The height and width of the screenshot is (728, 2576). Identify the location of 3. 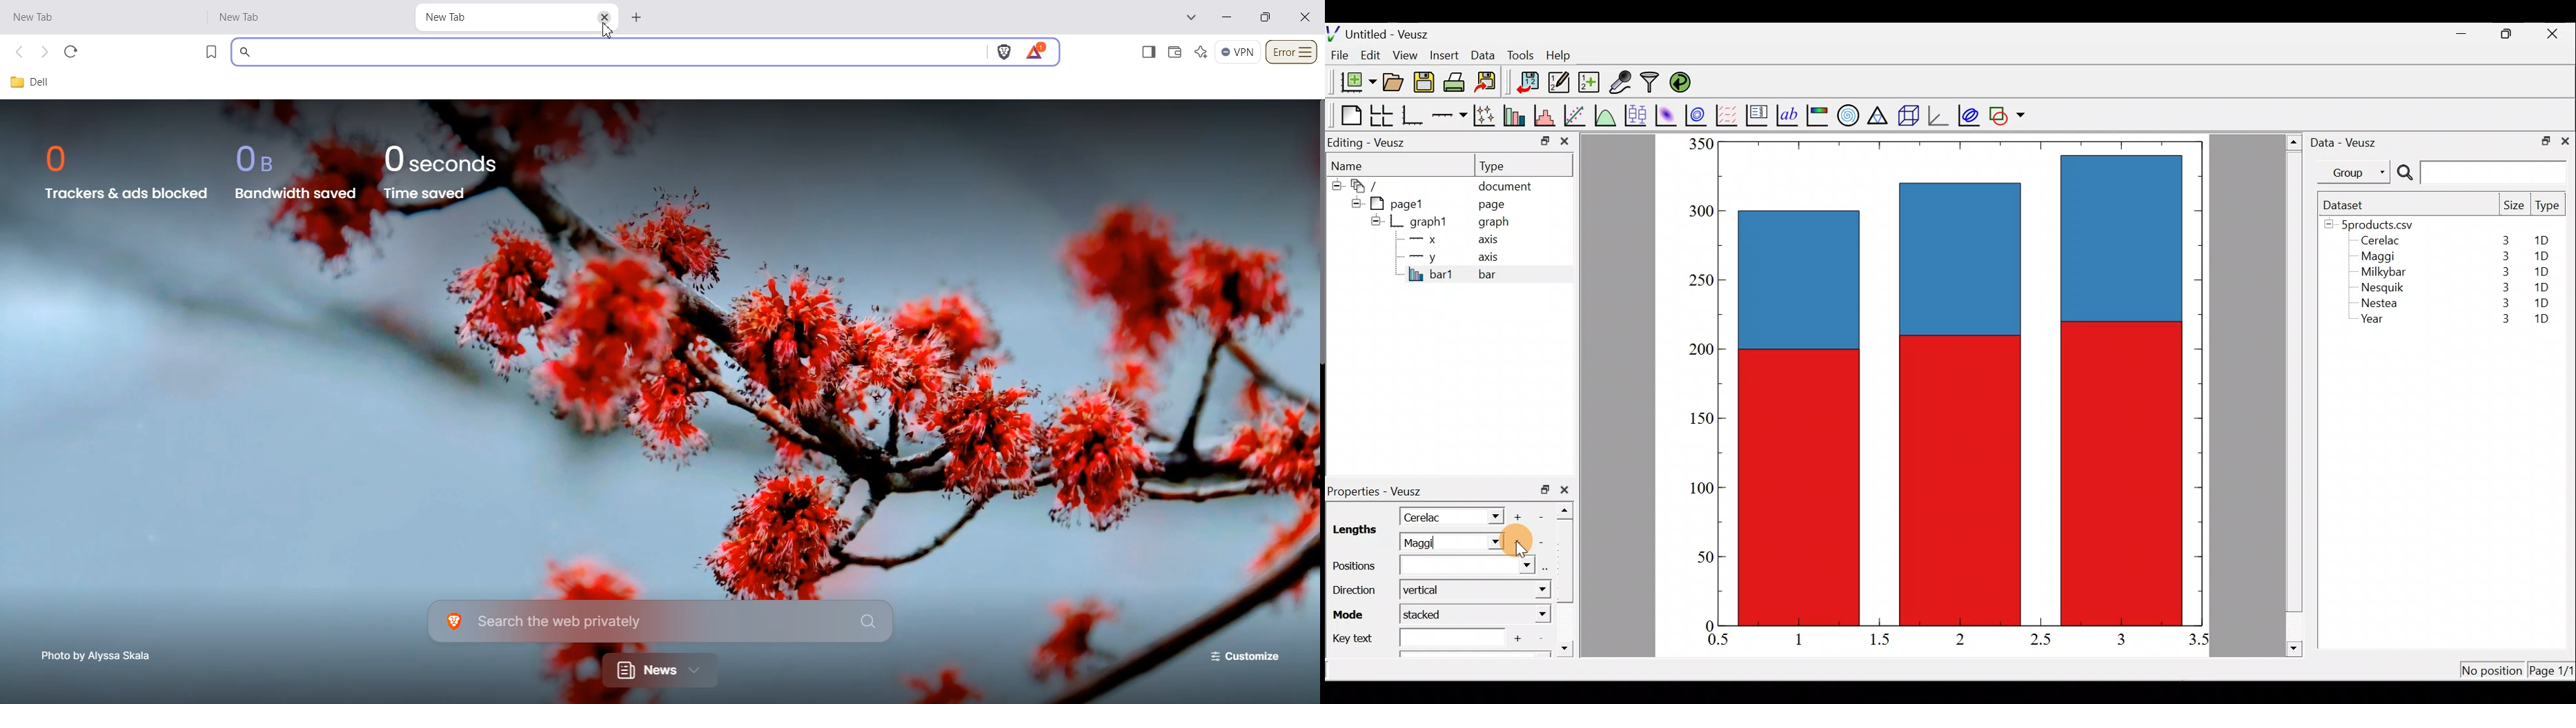
(2505, 240).